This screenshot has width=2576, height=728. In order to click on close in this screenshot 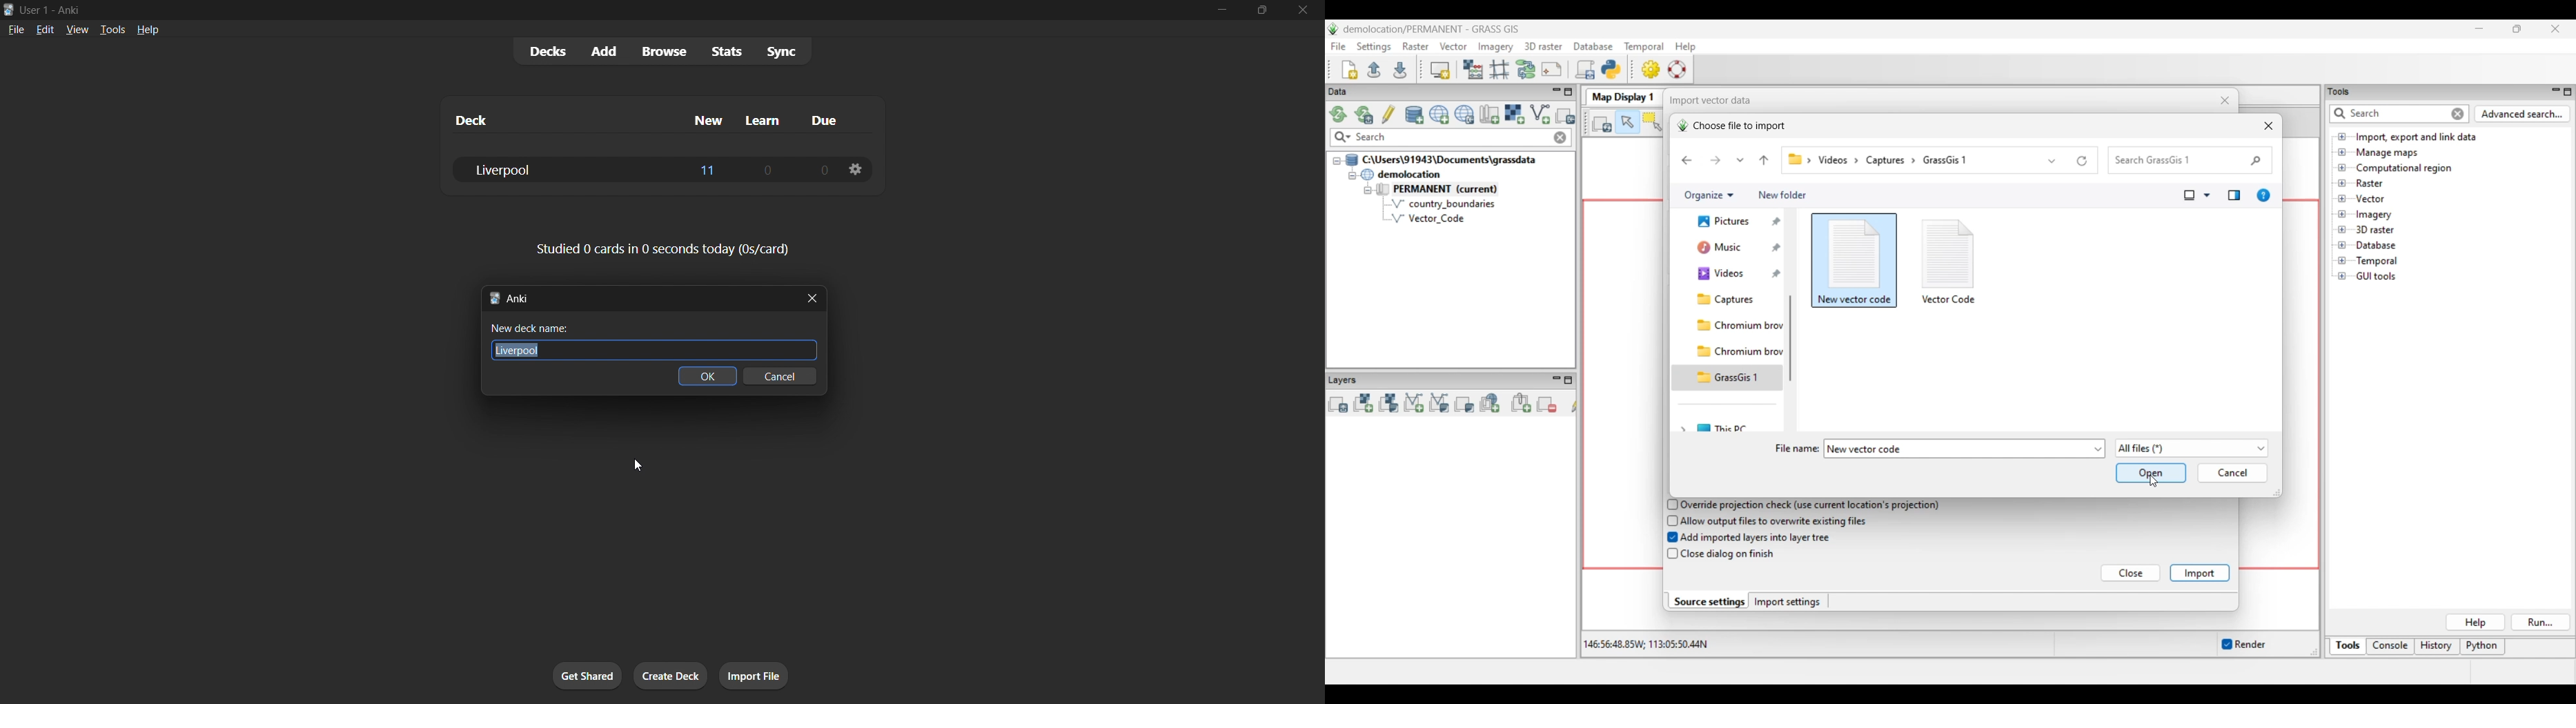, I will do `click(808, 295)`.